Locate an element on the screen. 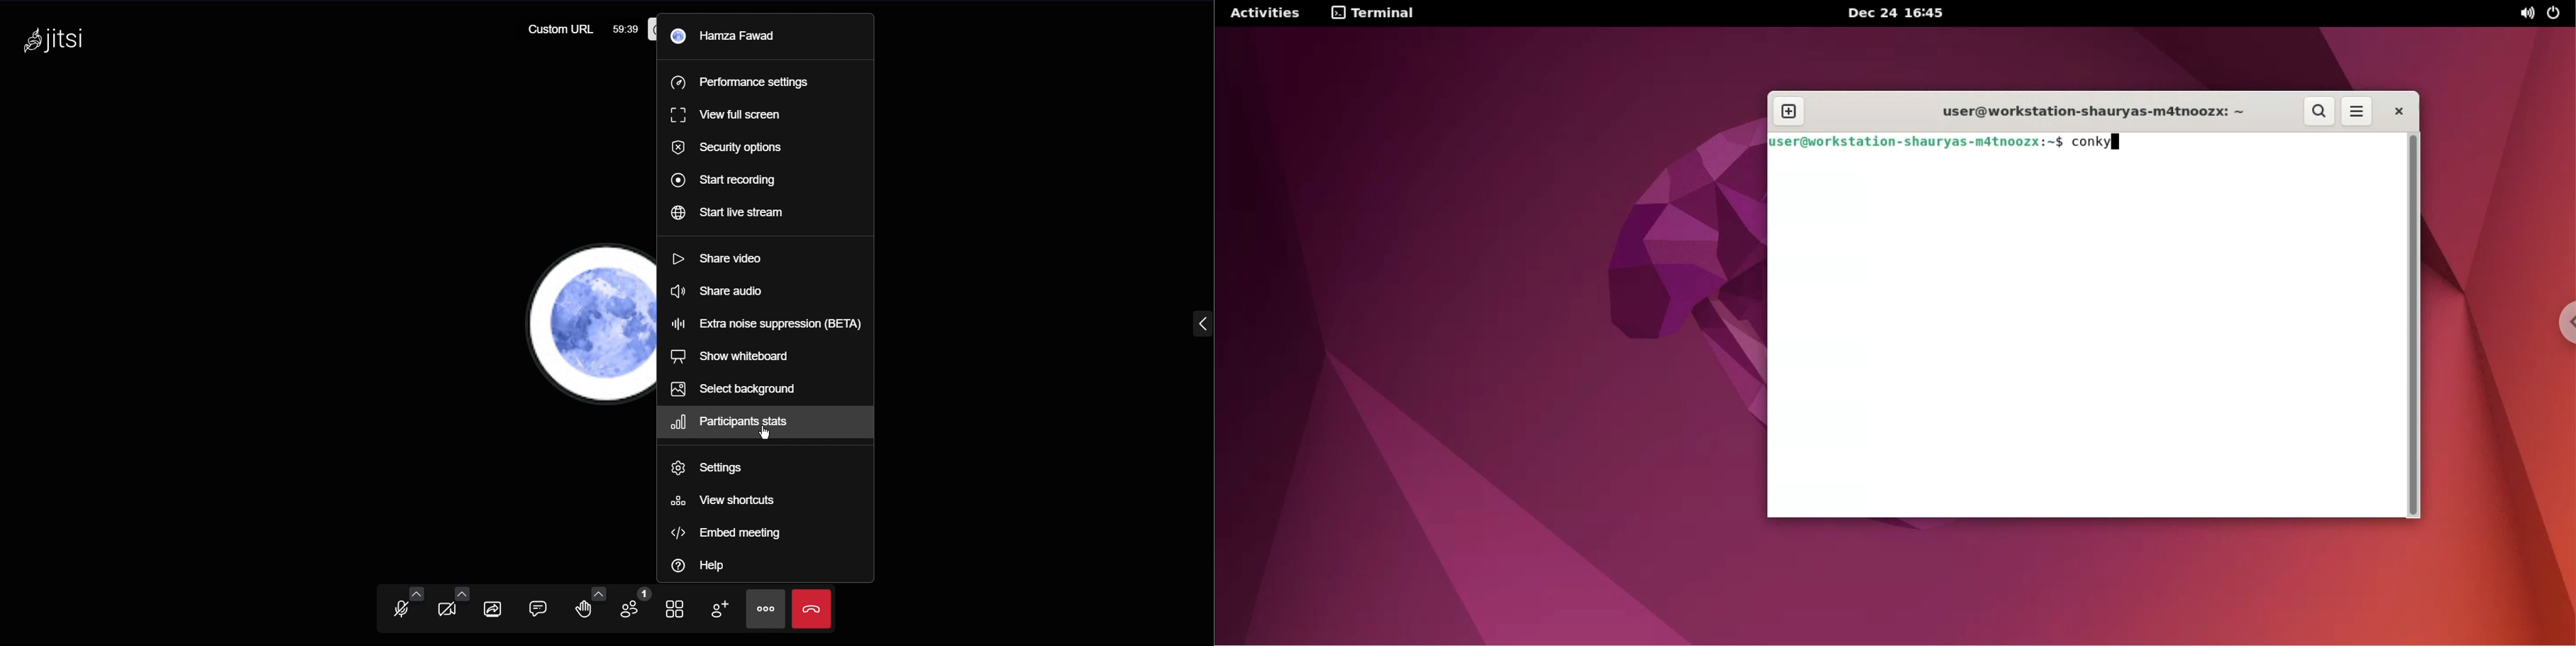 The image size is (2576, 672). Embed meeting is located at coordinates (729, 534).